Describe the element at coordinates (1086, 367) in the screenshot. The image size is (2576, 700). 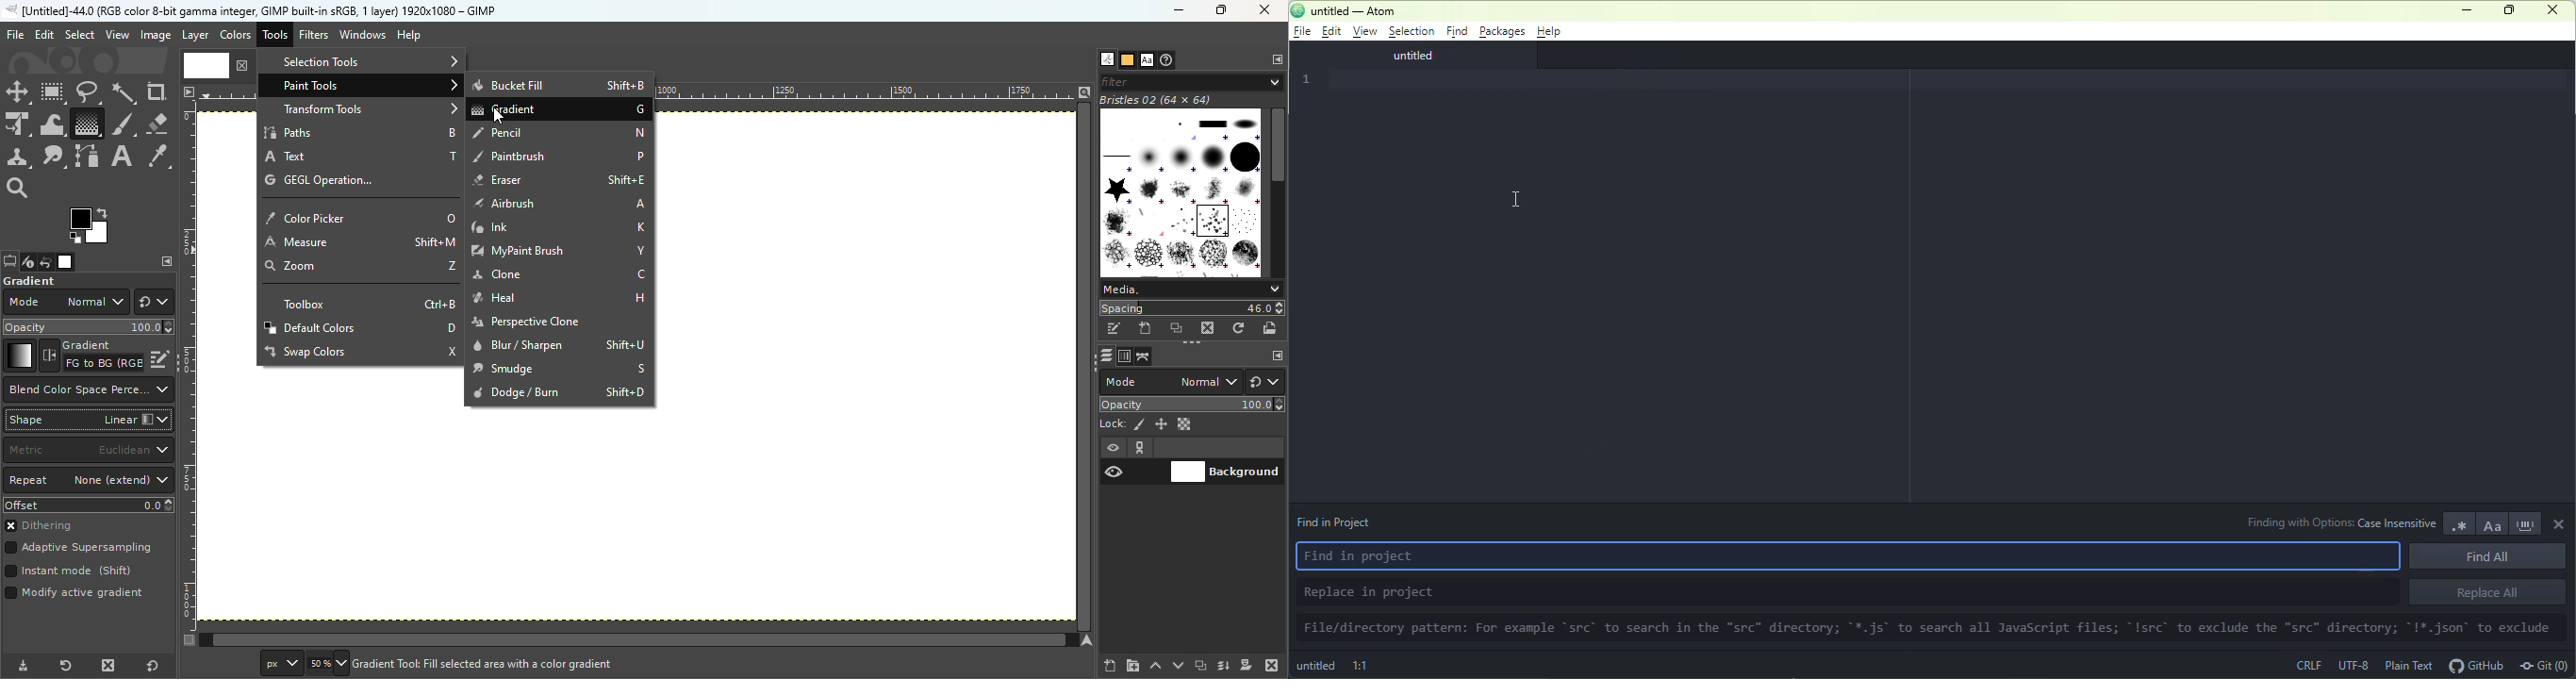
I see `Horizontal scroll bar` at that location.